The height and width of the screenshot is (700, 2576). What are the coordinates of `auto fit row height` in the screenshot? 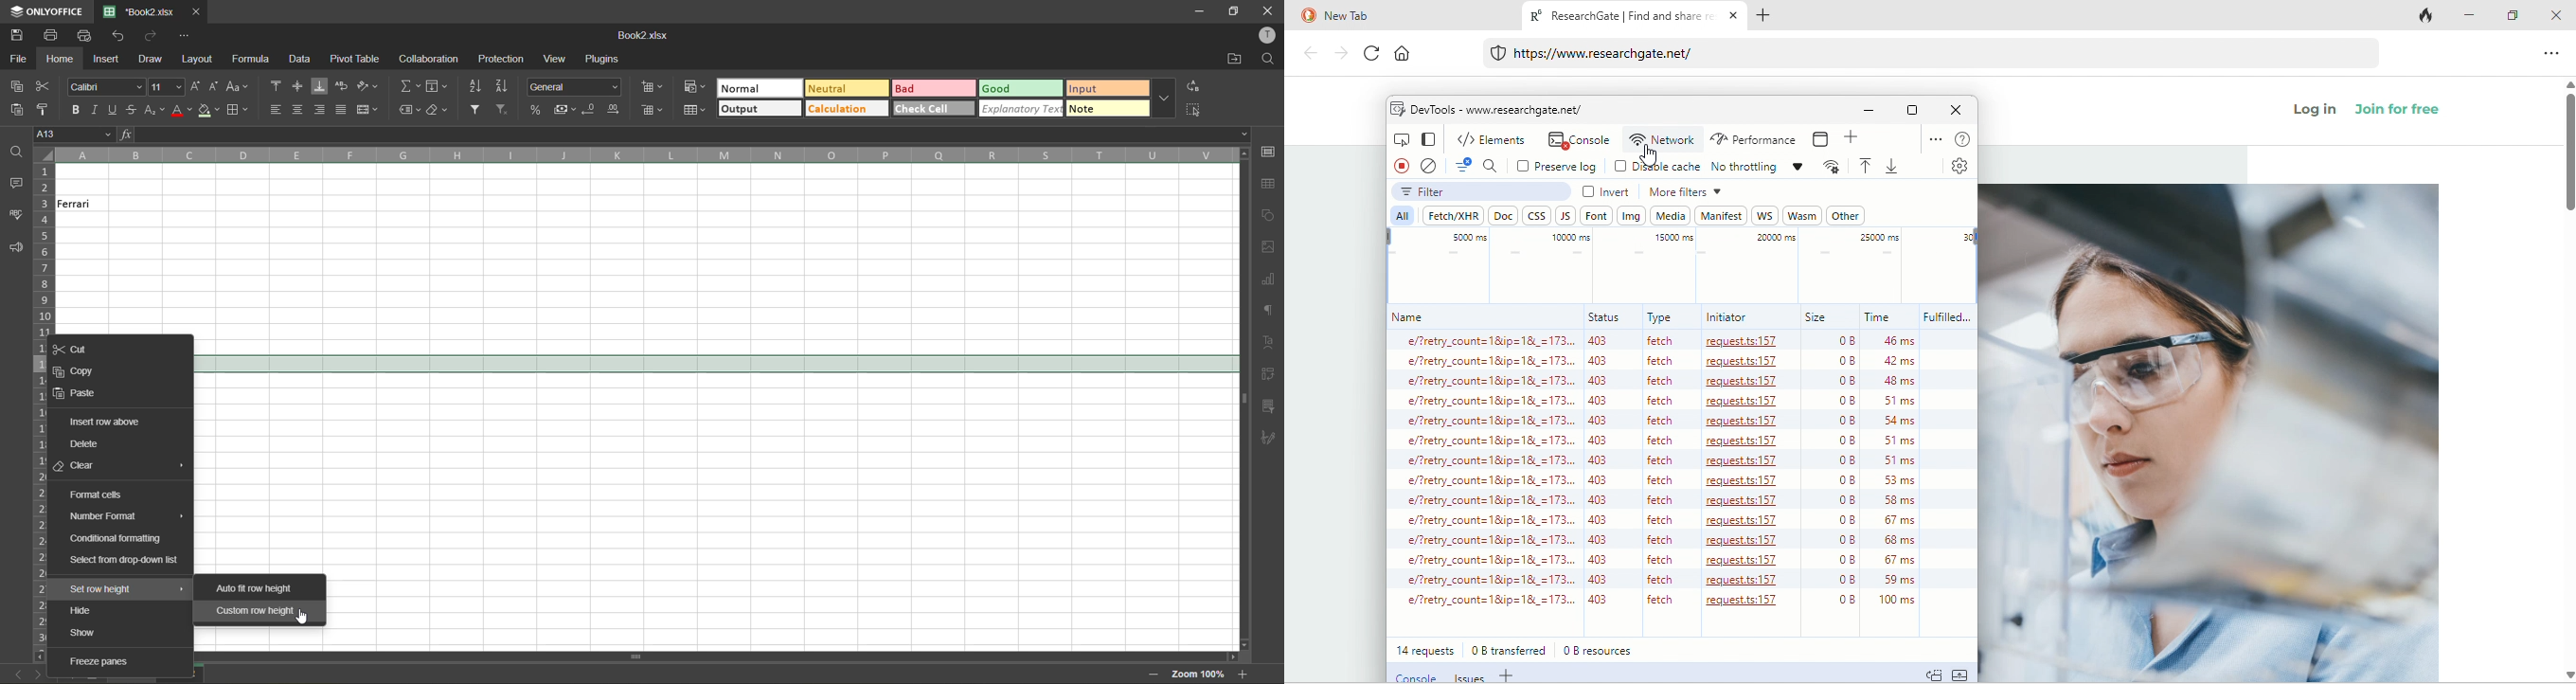 It's located at (256, 588).